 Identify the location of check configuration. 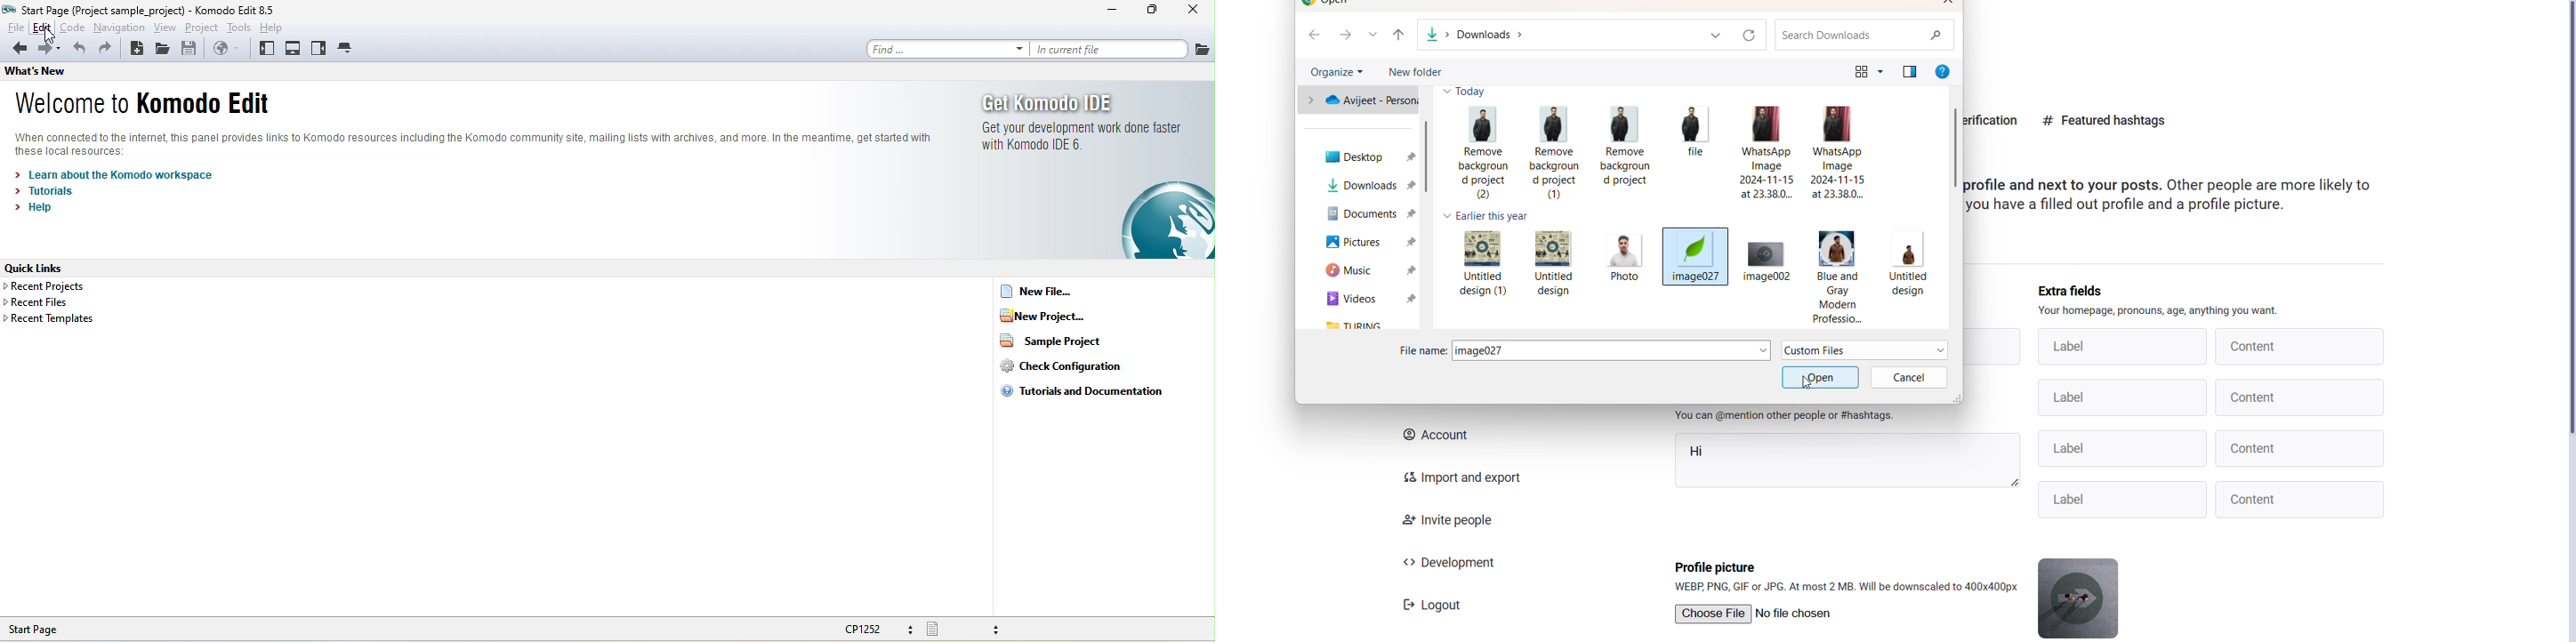
(1073, 365).